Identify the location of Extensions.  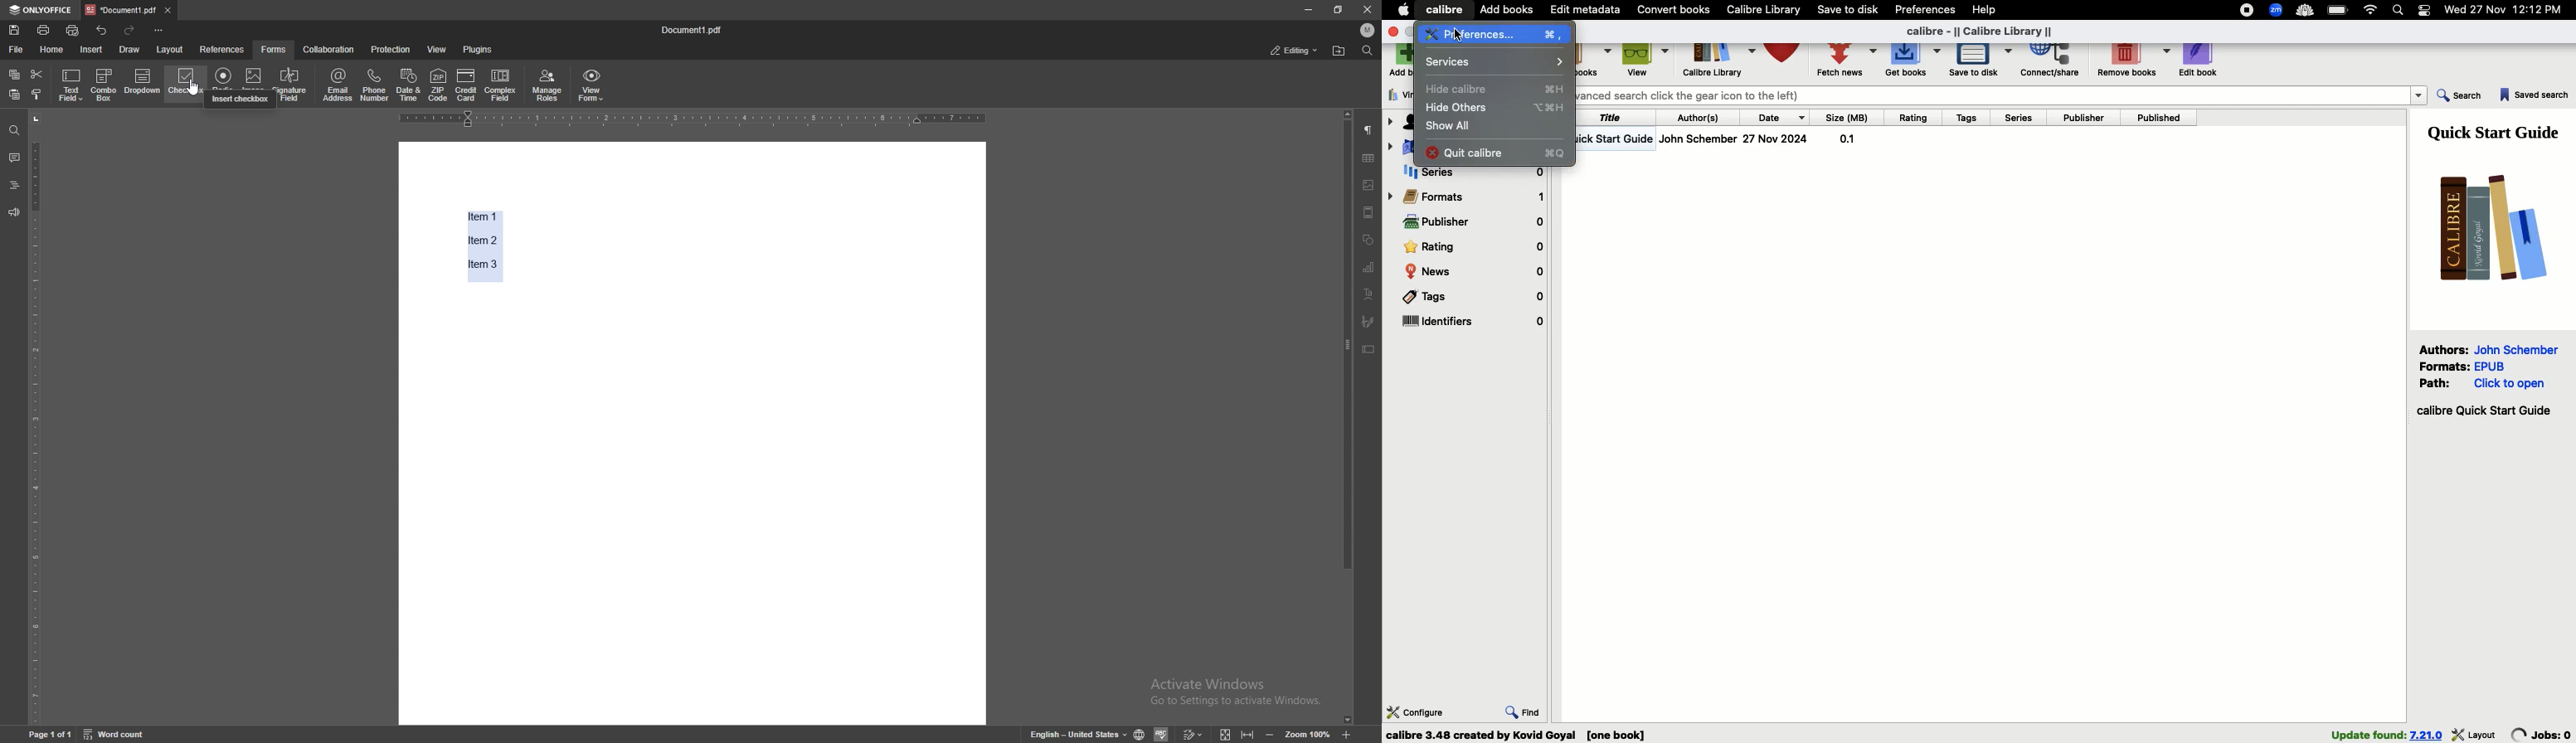
(2277, 12).